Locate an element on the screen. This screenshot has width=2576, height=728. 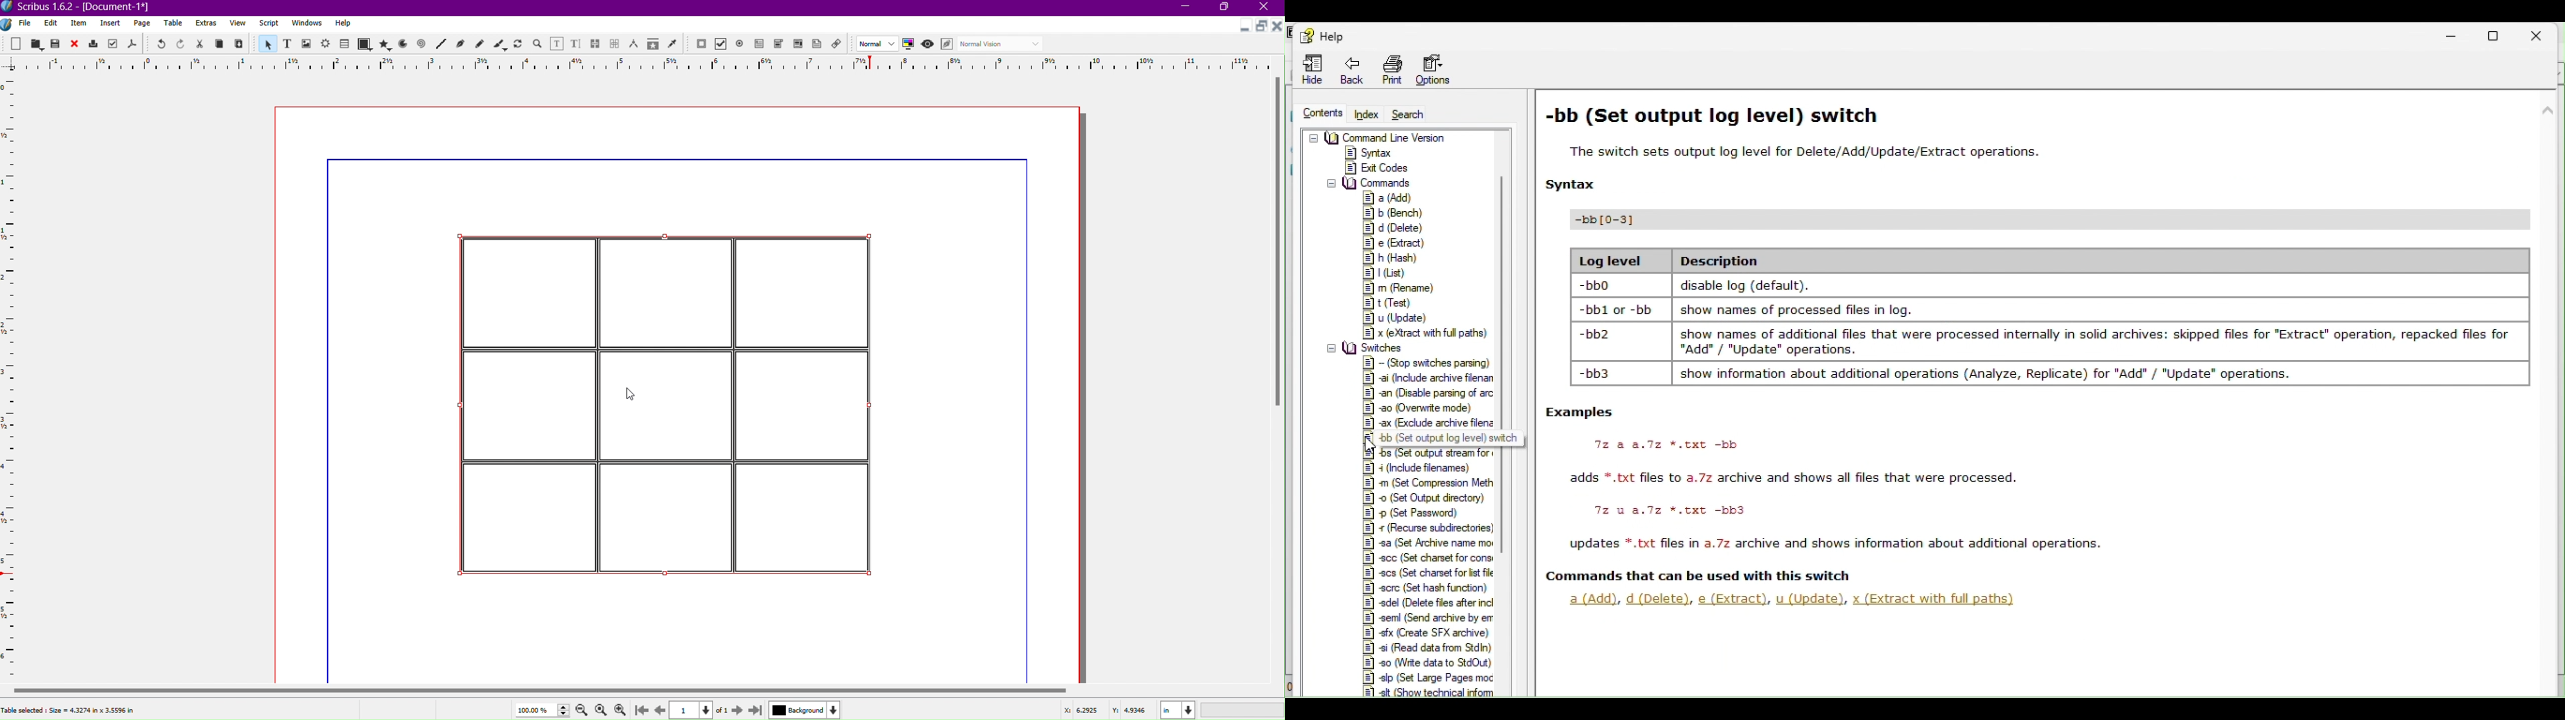
Edit Contents of Frame is located at coordinates (558, 43).